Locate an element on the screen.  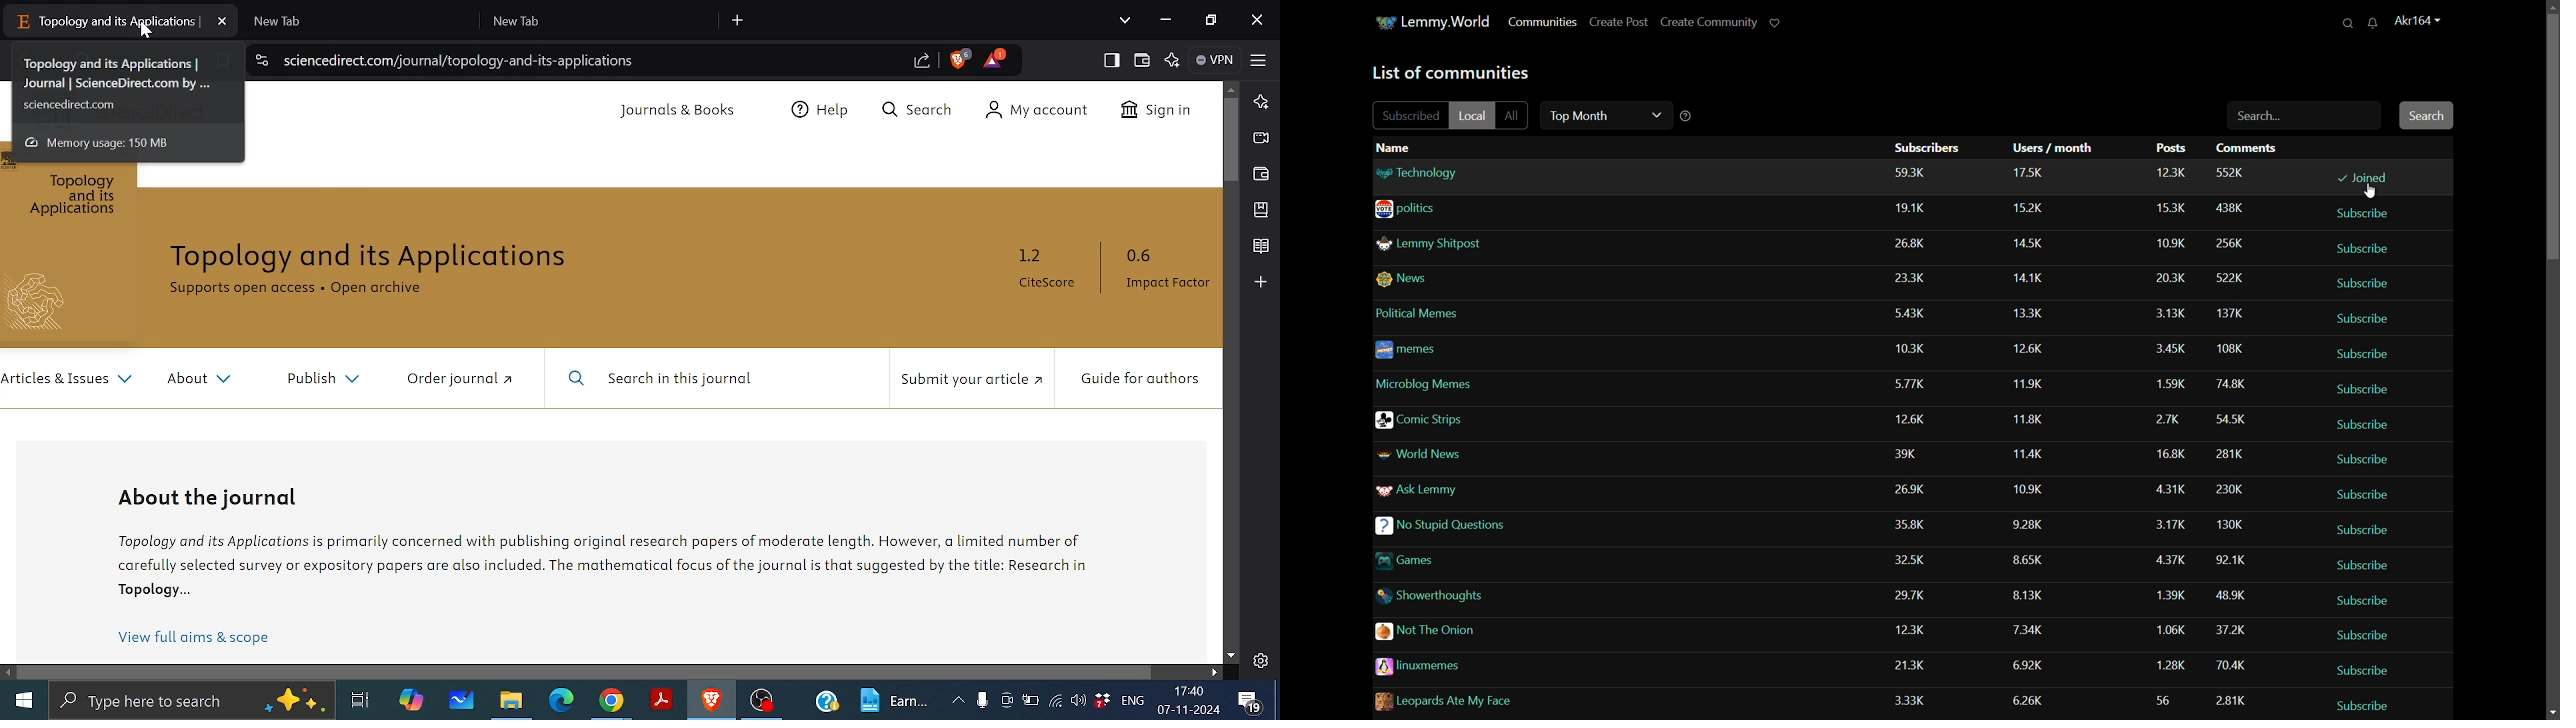
posts is located at coordinates (2169, 415).